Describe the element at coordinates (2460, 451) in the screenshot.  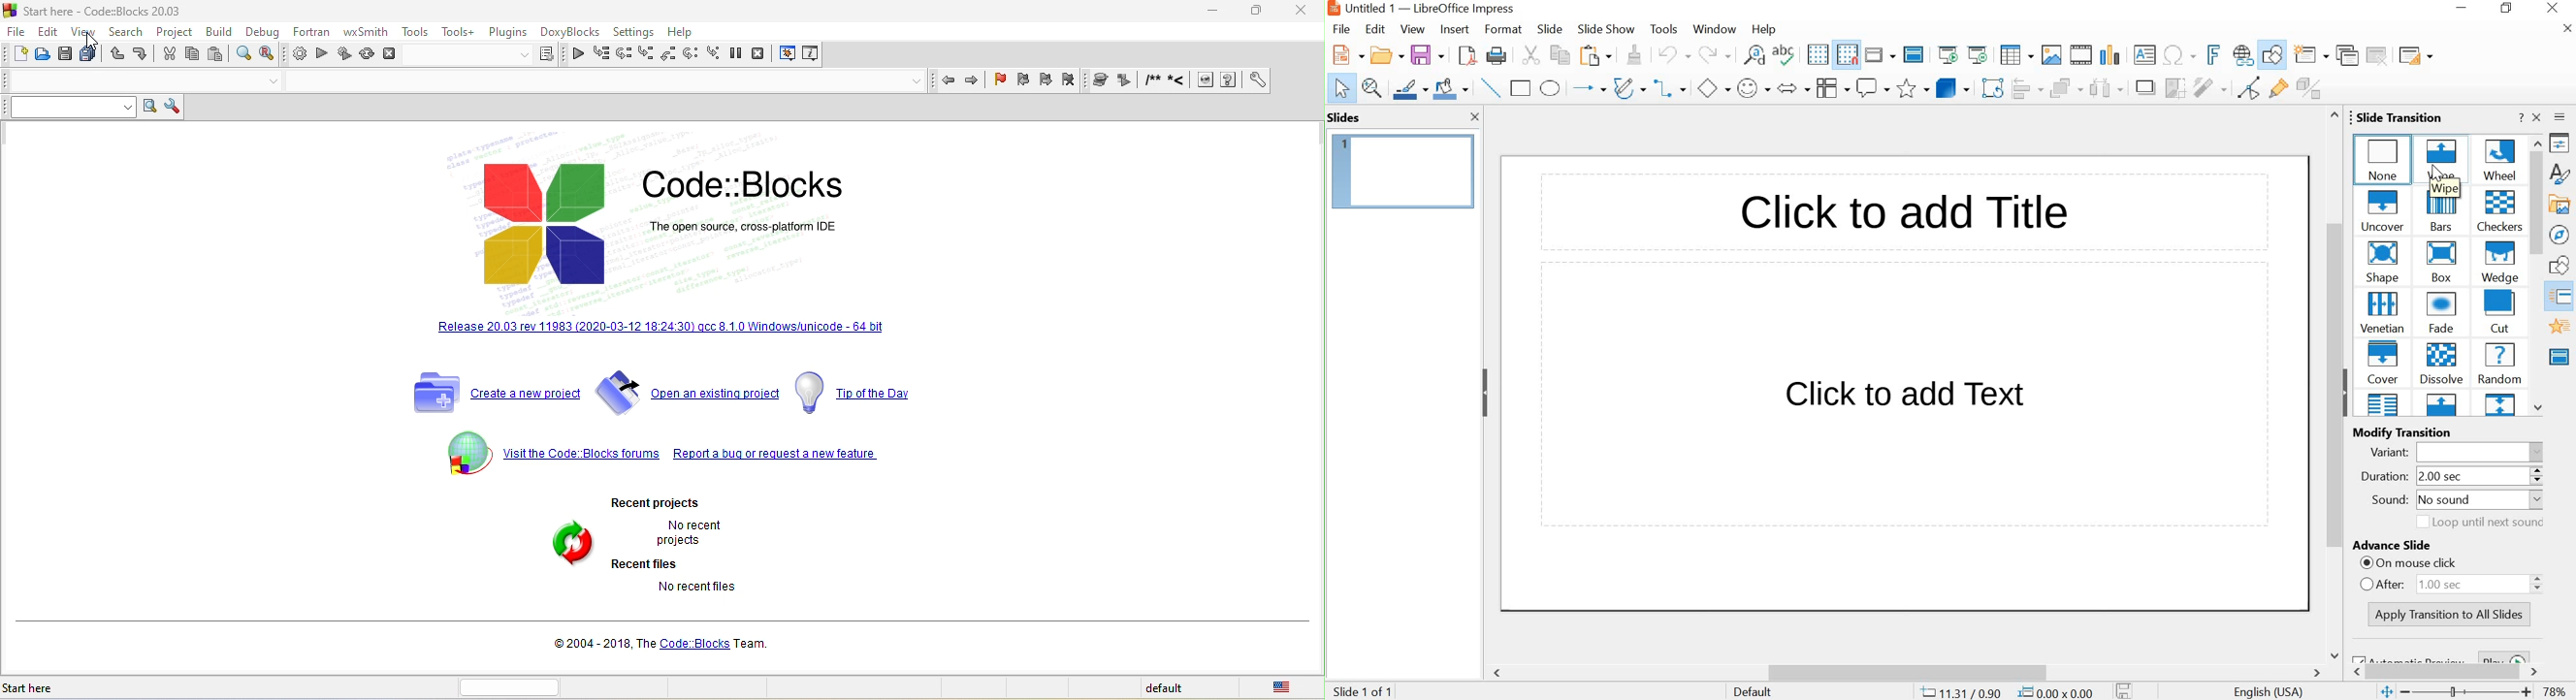
I see `VARIANT` at that location.